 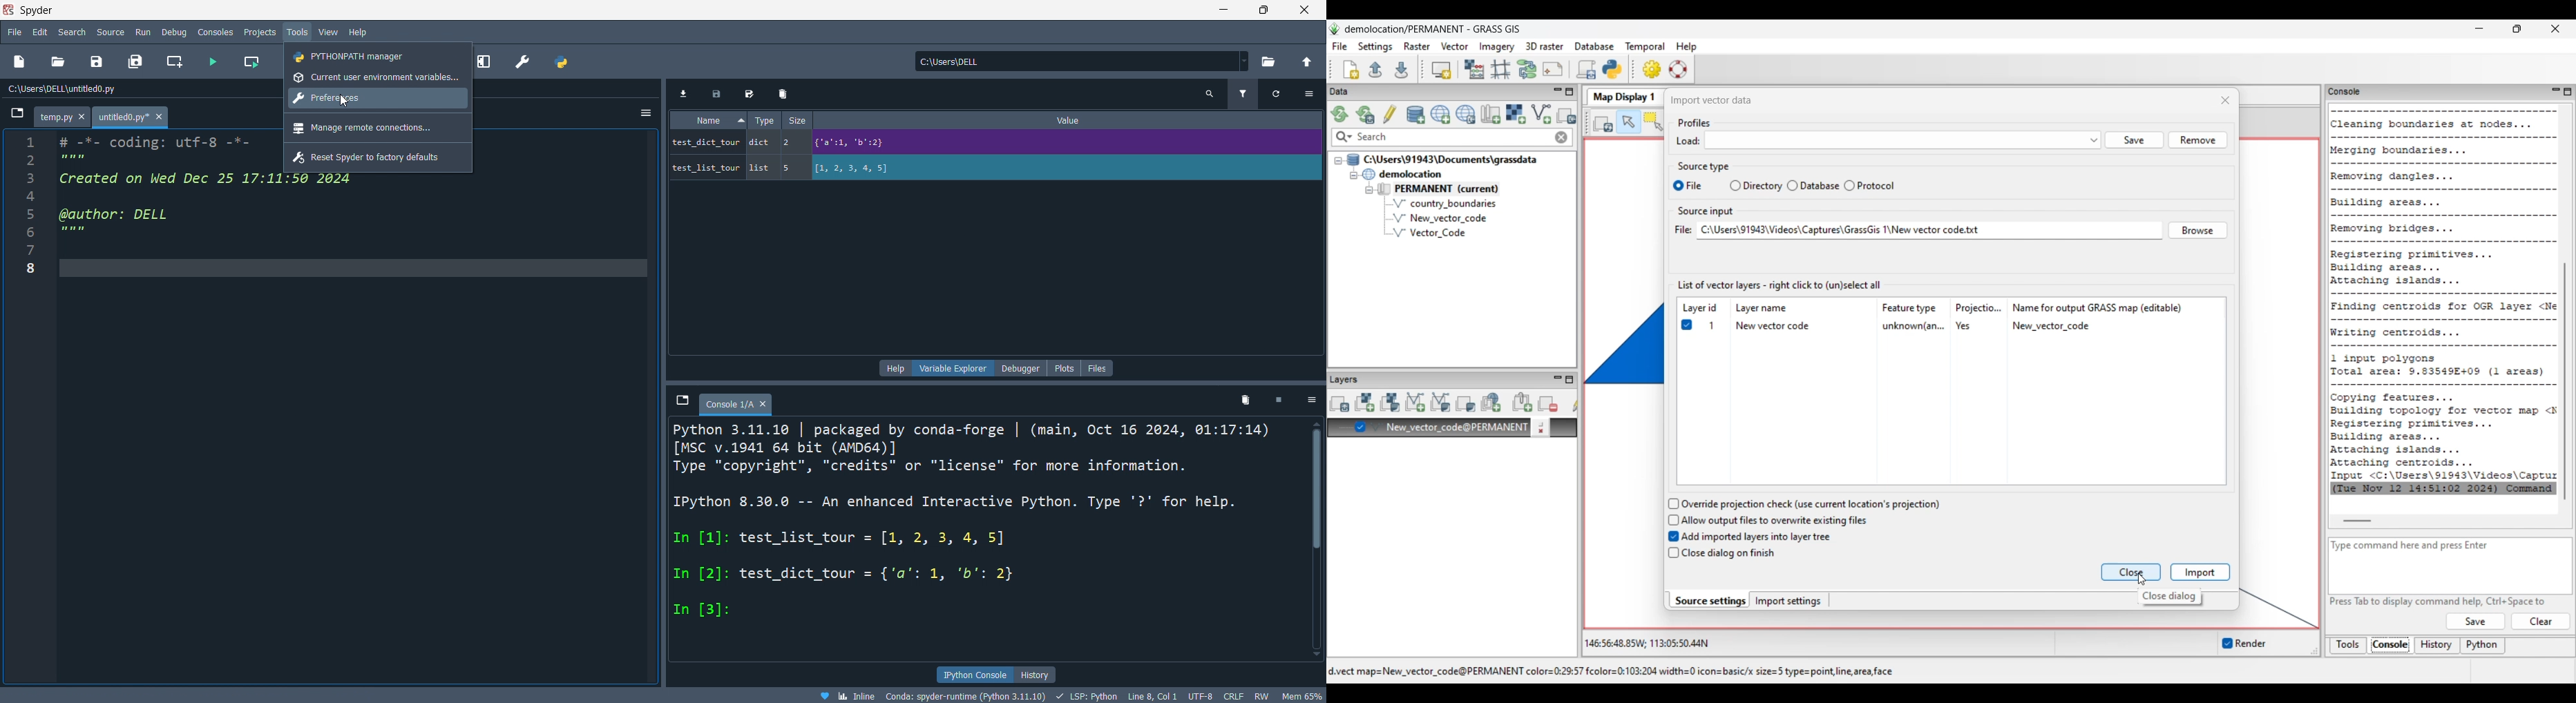 I want to click on view, so click(x=325, y=32).